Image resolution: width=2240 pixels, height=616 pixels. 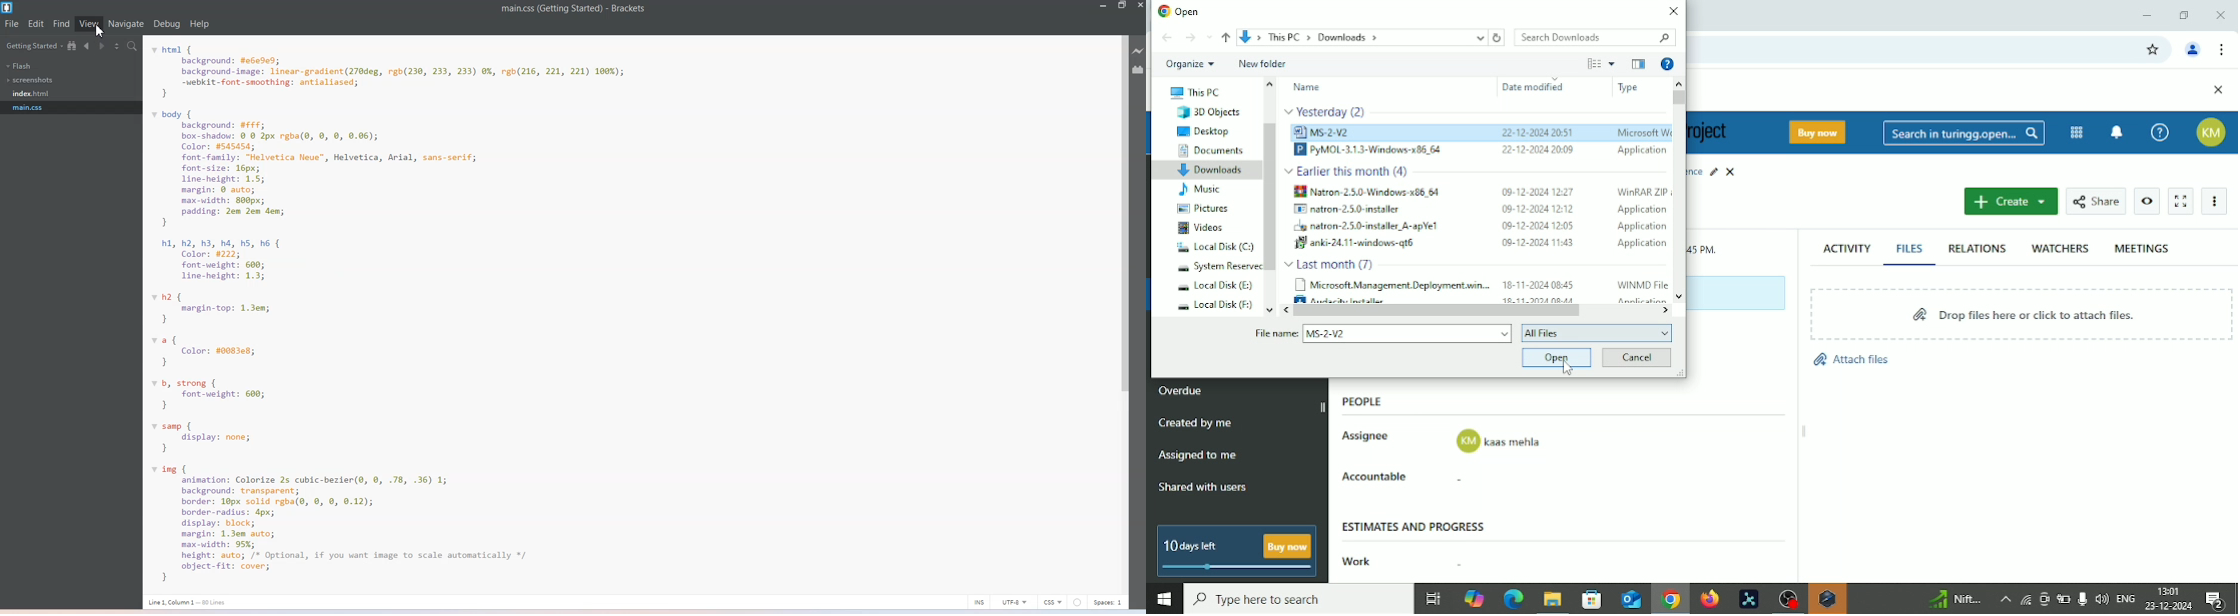 I want to click on Cancel, so click(x=1638, y=358).